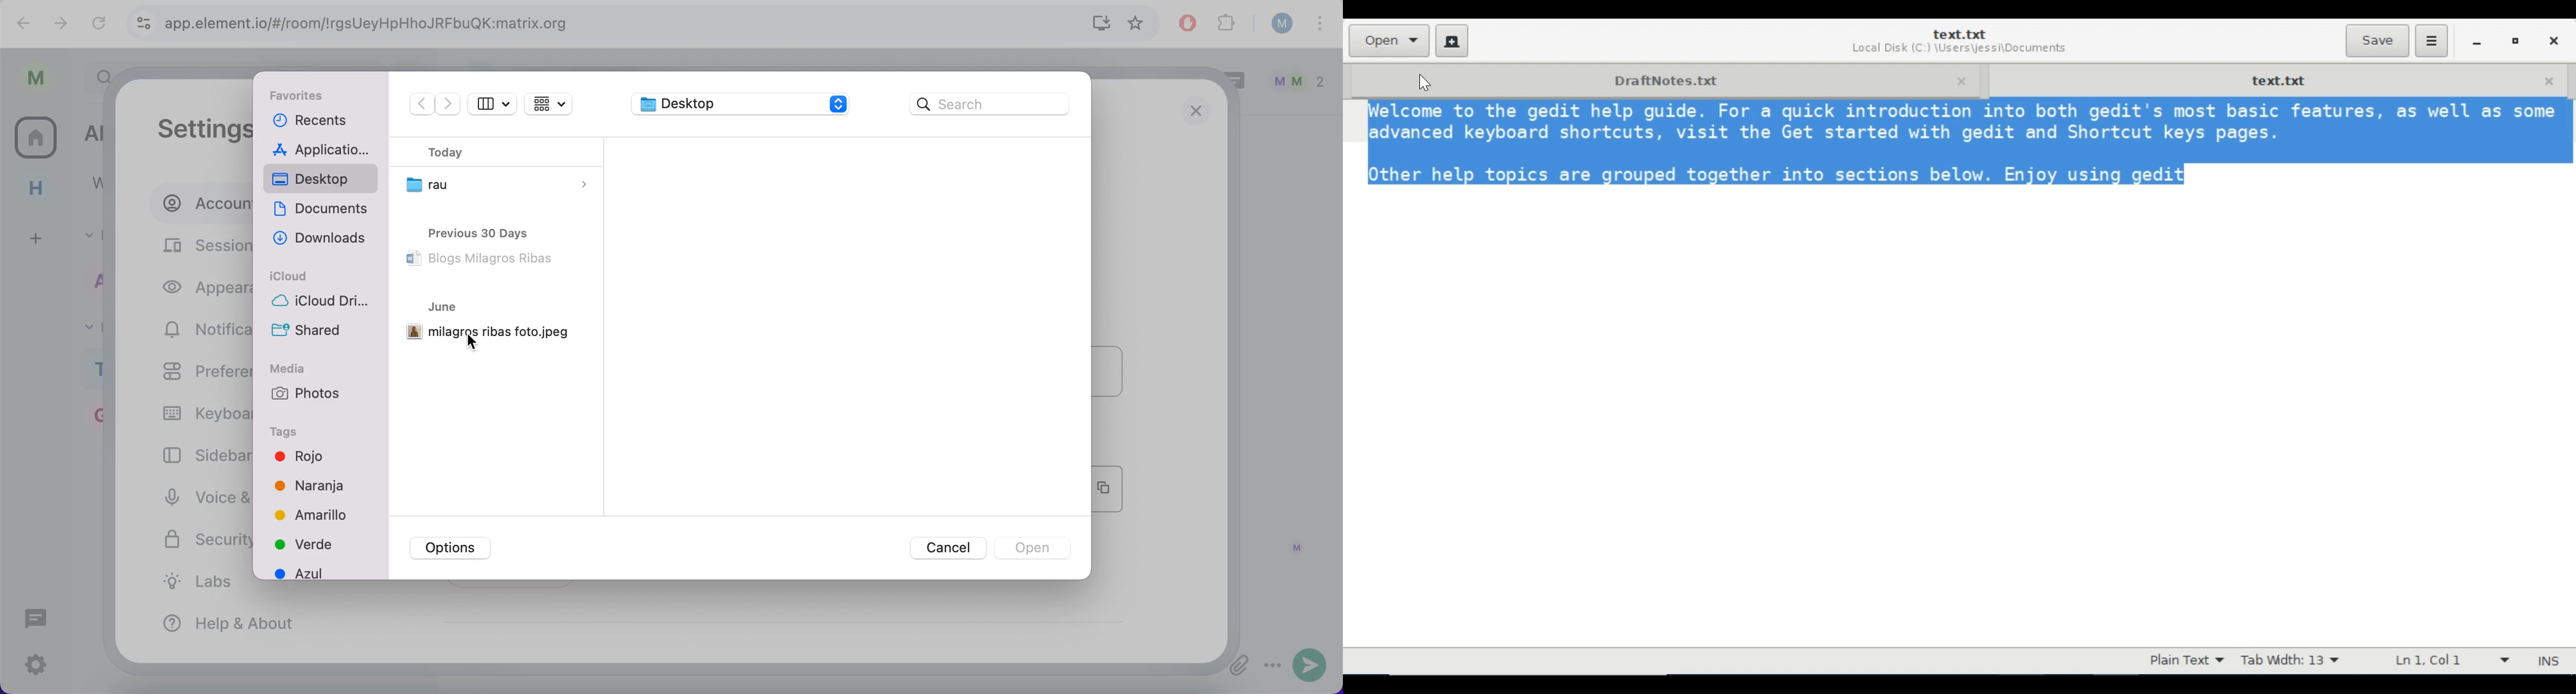 The width and height of the screenshot is (2576, 700). I want to click on Open Tab, so click(1663, 79).